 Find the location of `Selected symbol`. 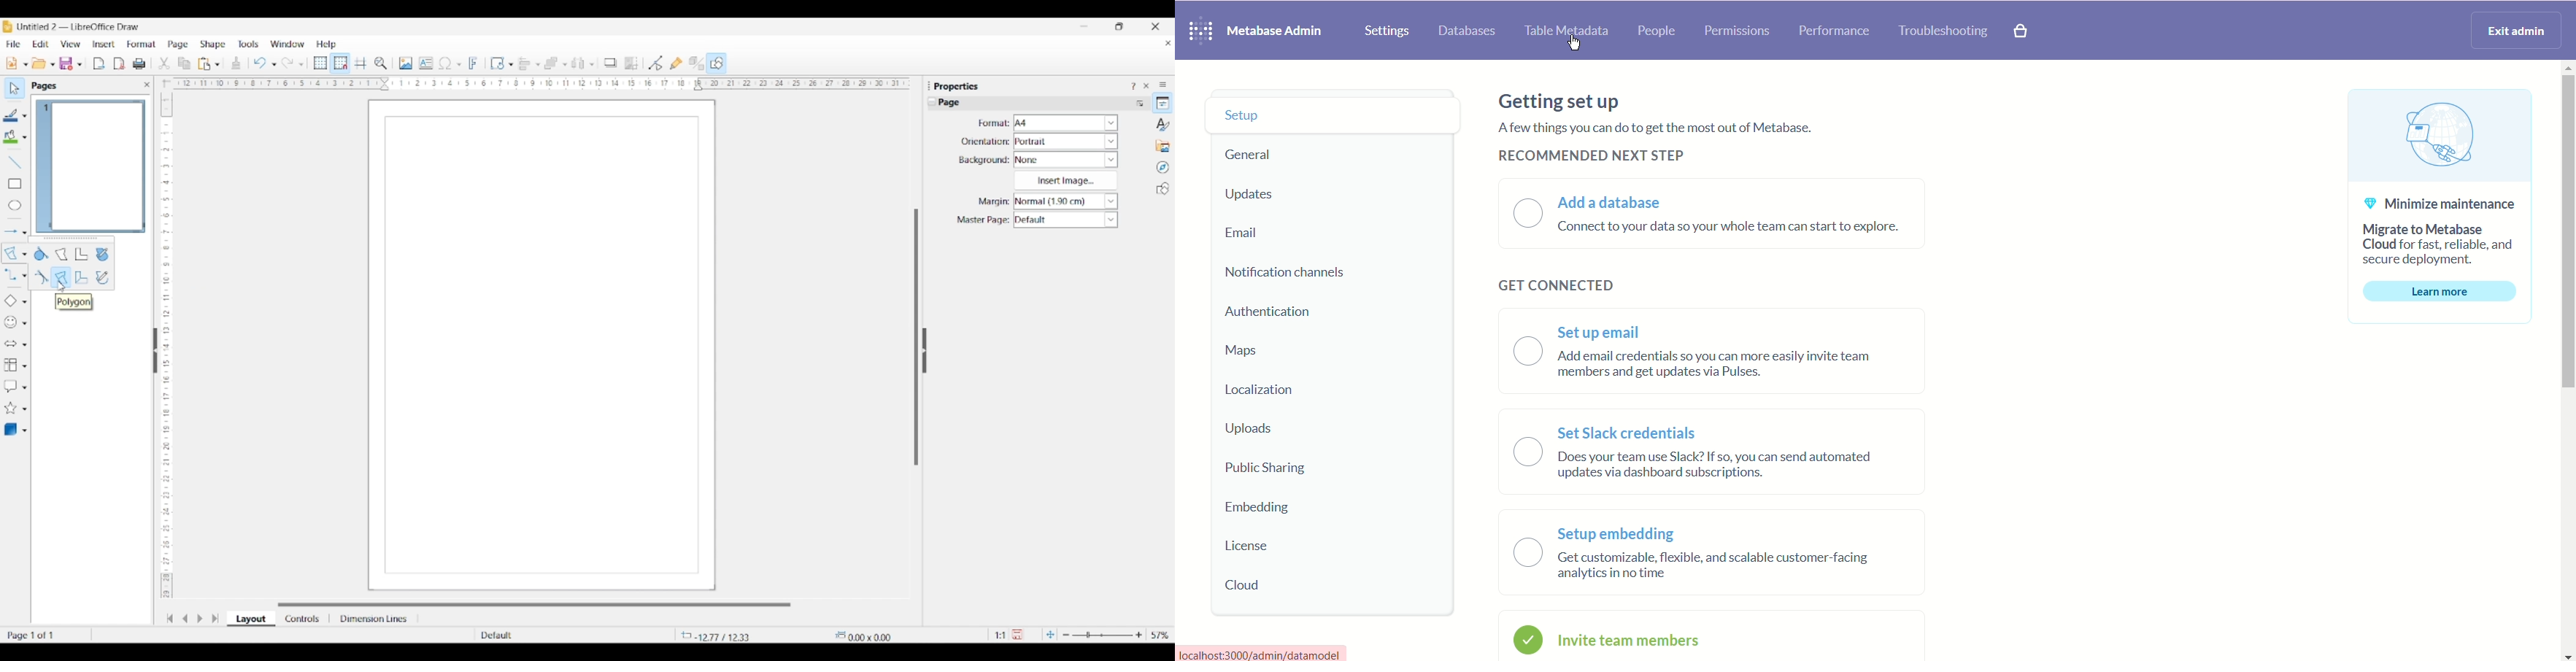

Selected symbol is located at coordinates (11, 323).